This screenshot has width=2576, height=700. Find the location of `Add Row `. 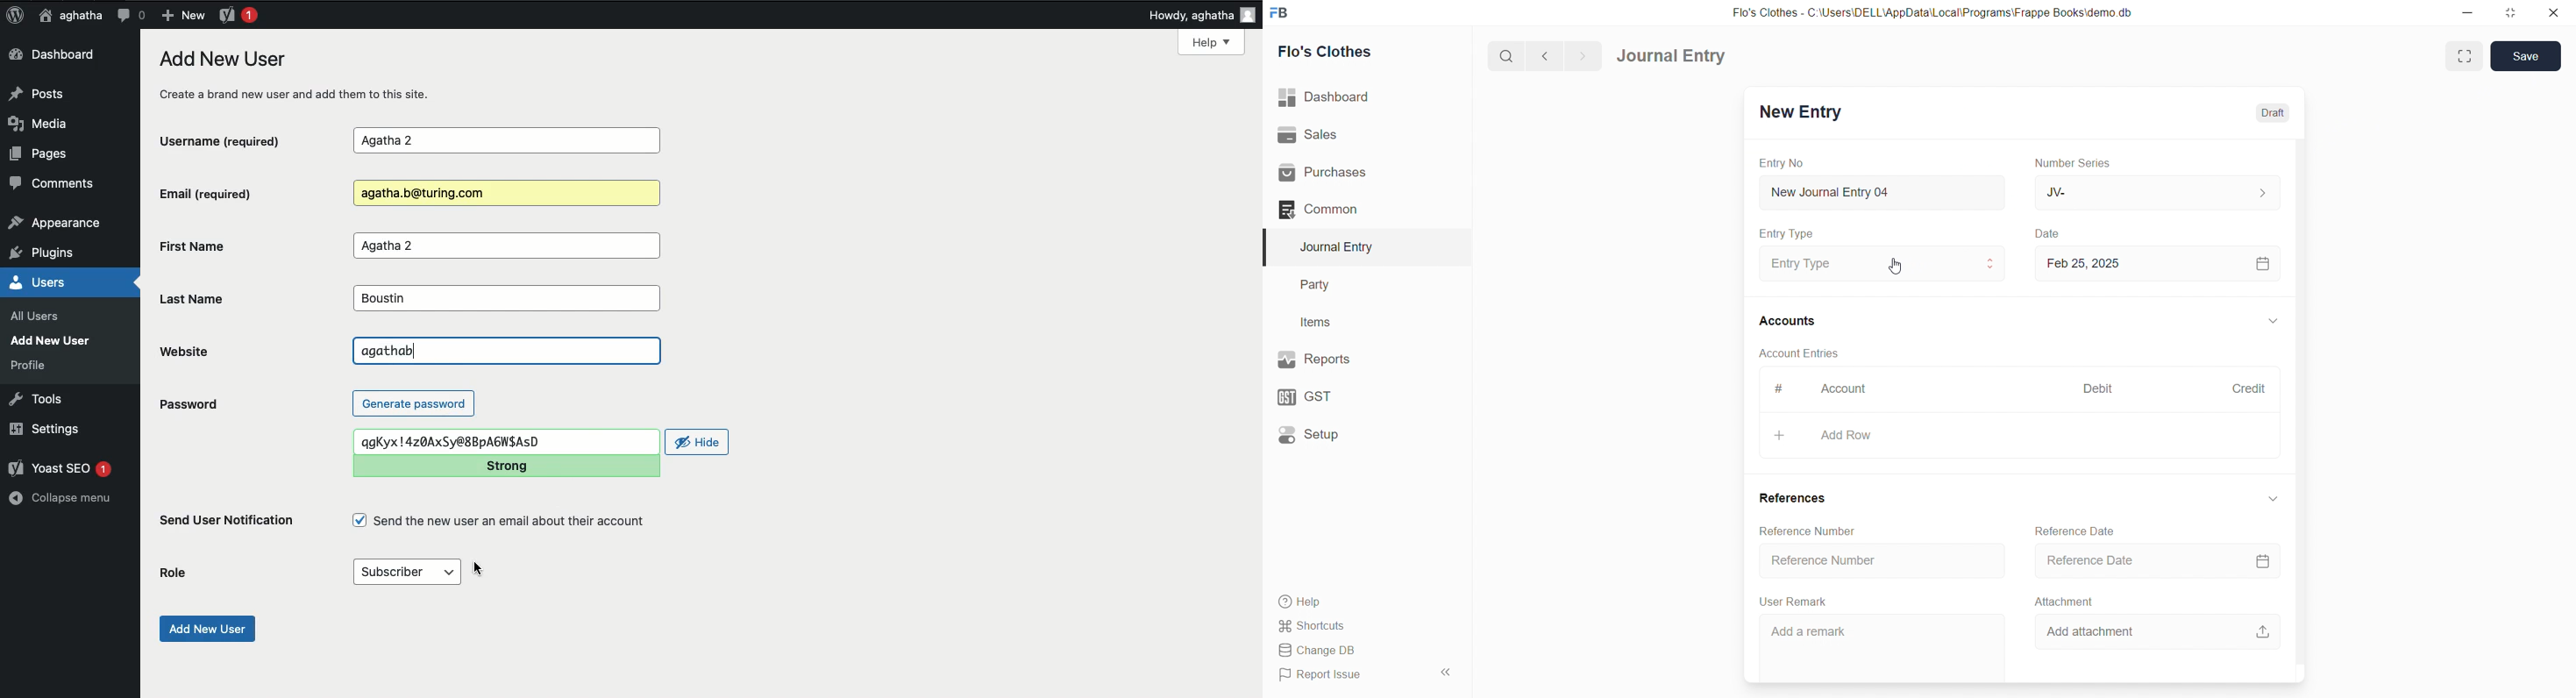

Add Row  is located at coordinates (2019, 435).